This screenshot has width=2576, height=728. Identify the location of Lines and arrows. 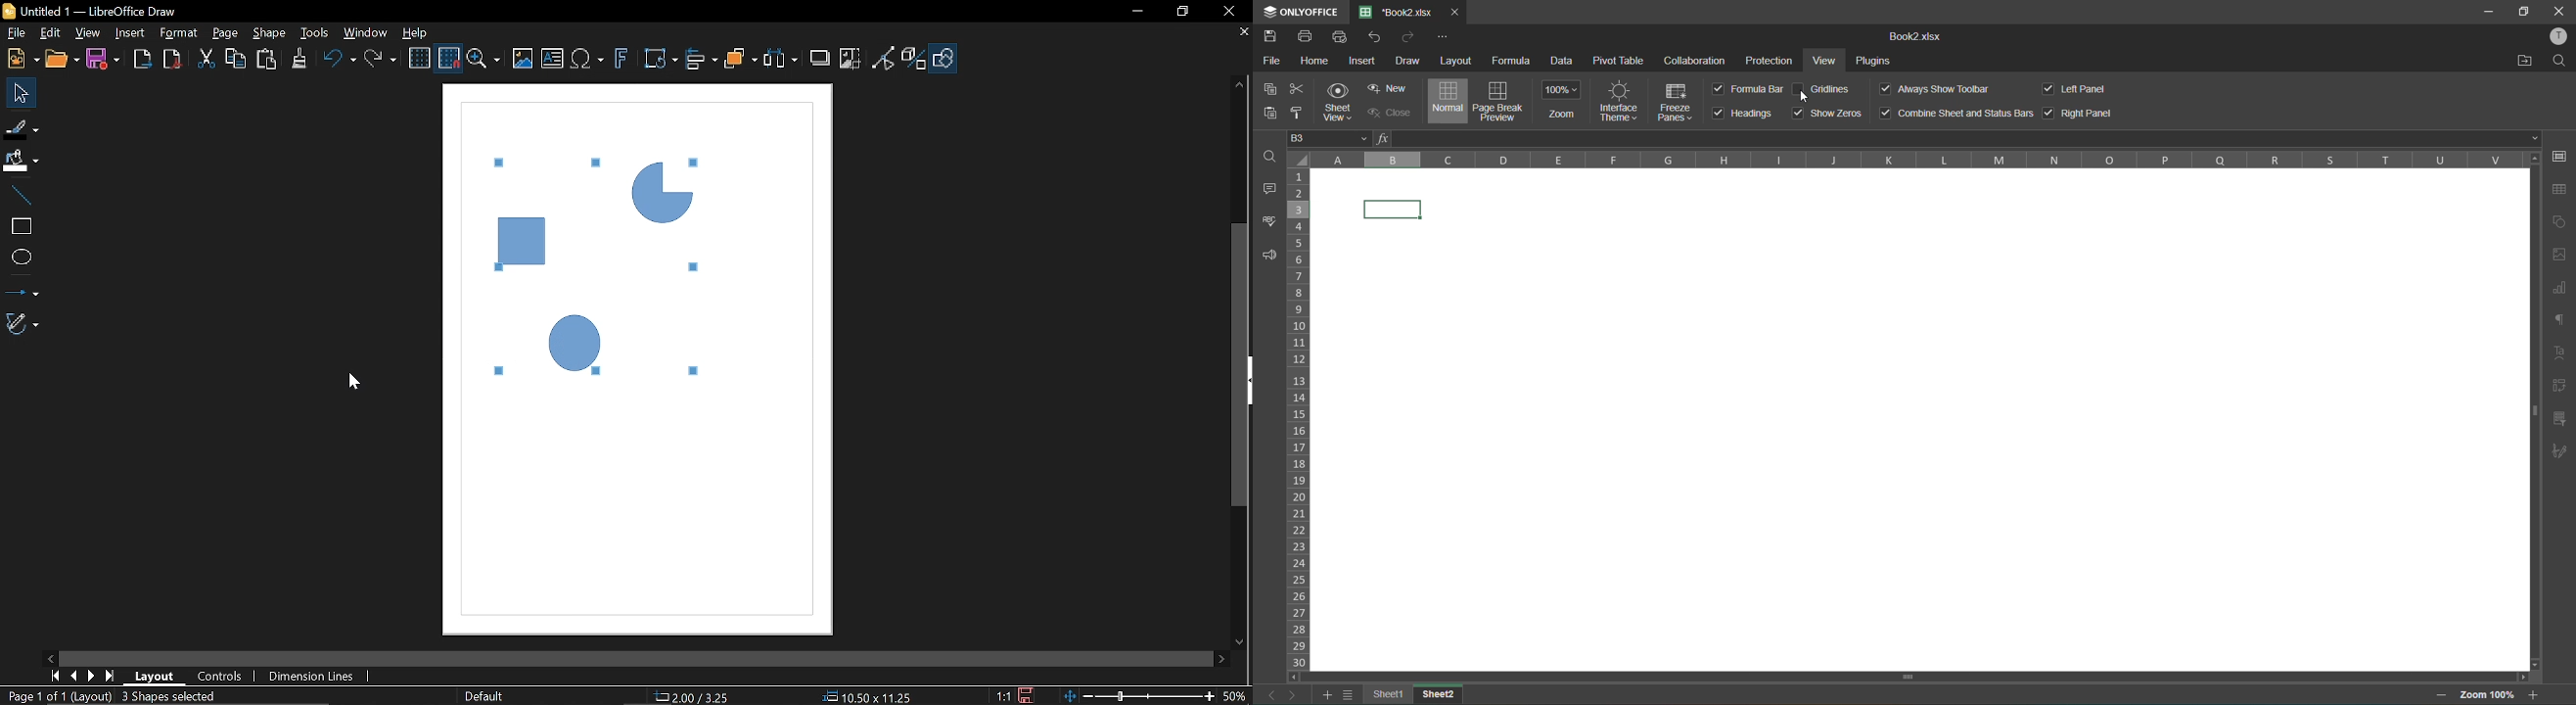
(23, 289).